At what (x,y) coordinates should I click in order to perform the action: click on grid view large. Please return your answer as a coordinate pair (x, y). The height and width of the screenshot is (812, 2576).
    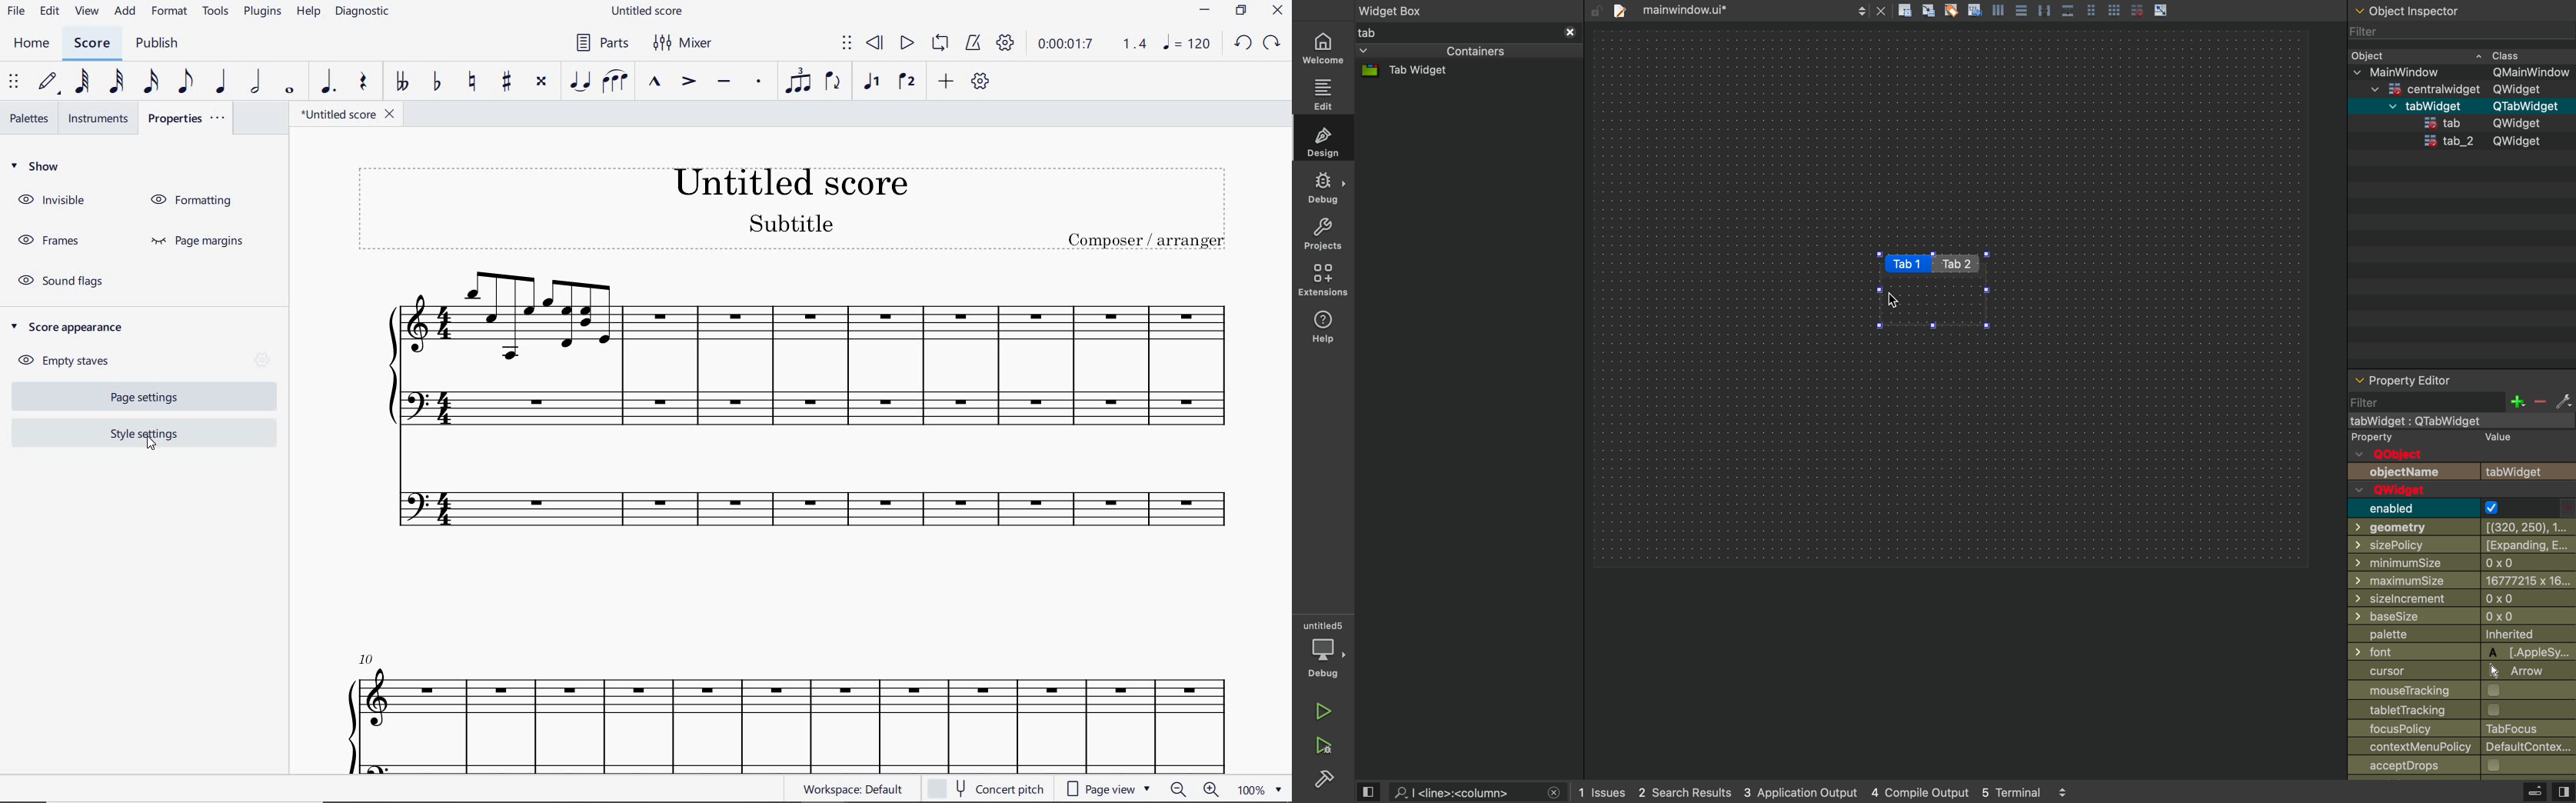
    Looking at the image, I should click on (2114, 9).